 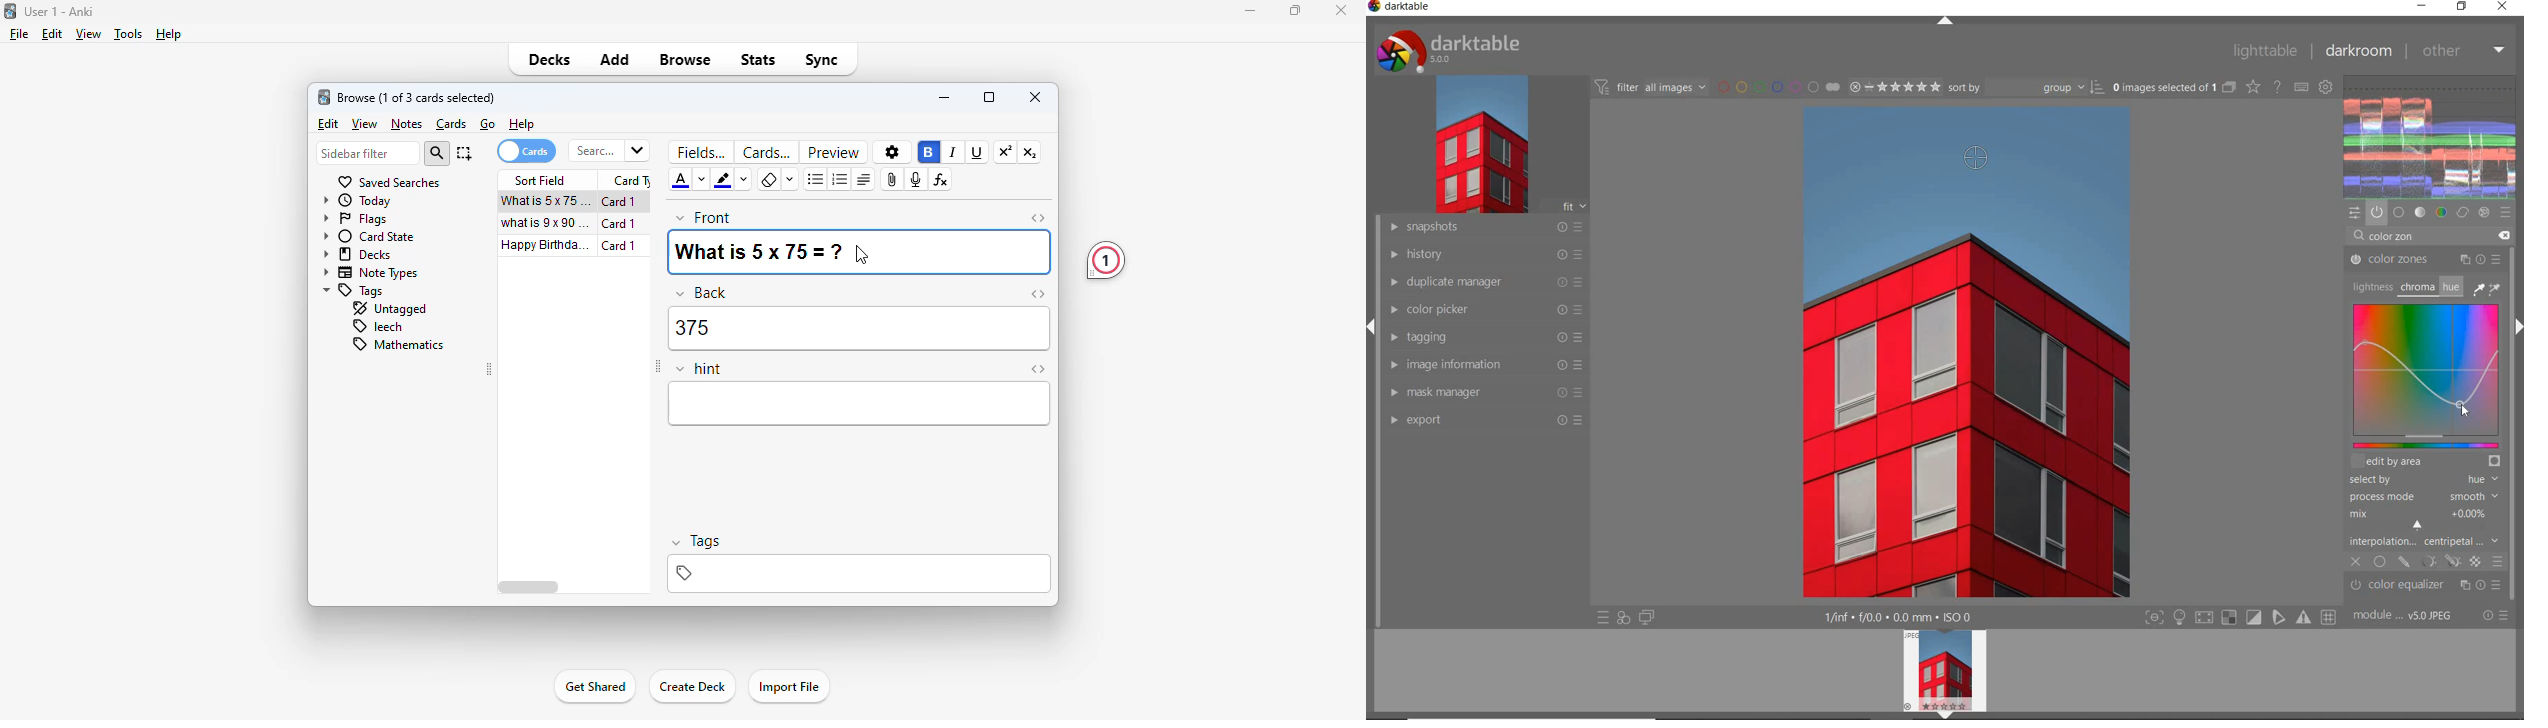 I want to click on card type, so click(x=630, y=179).